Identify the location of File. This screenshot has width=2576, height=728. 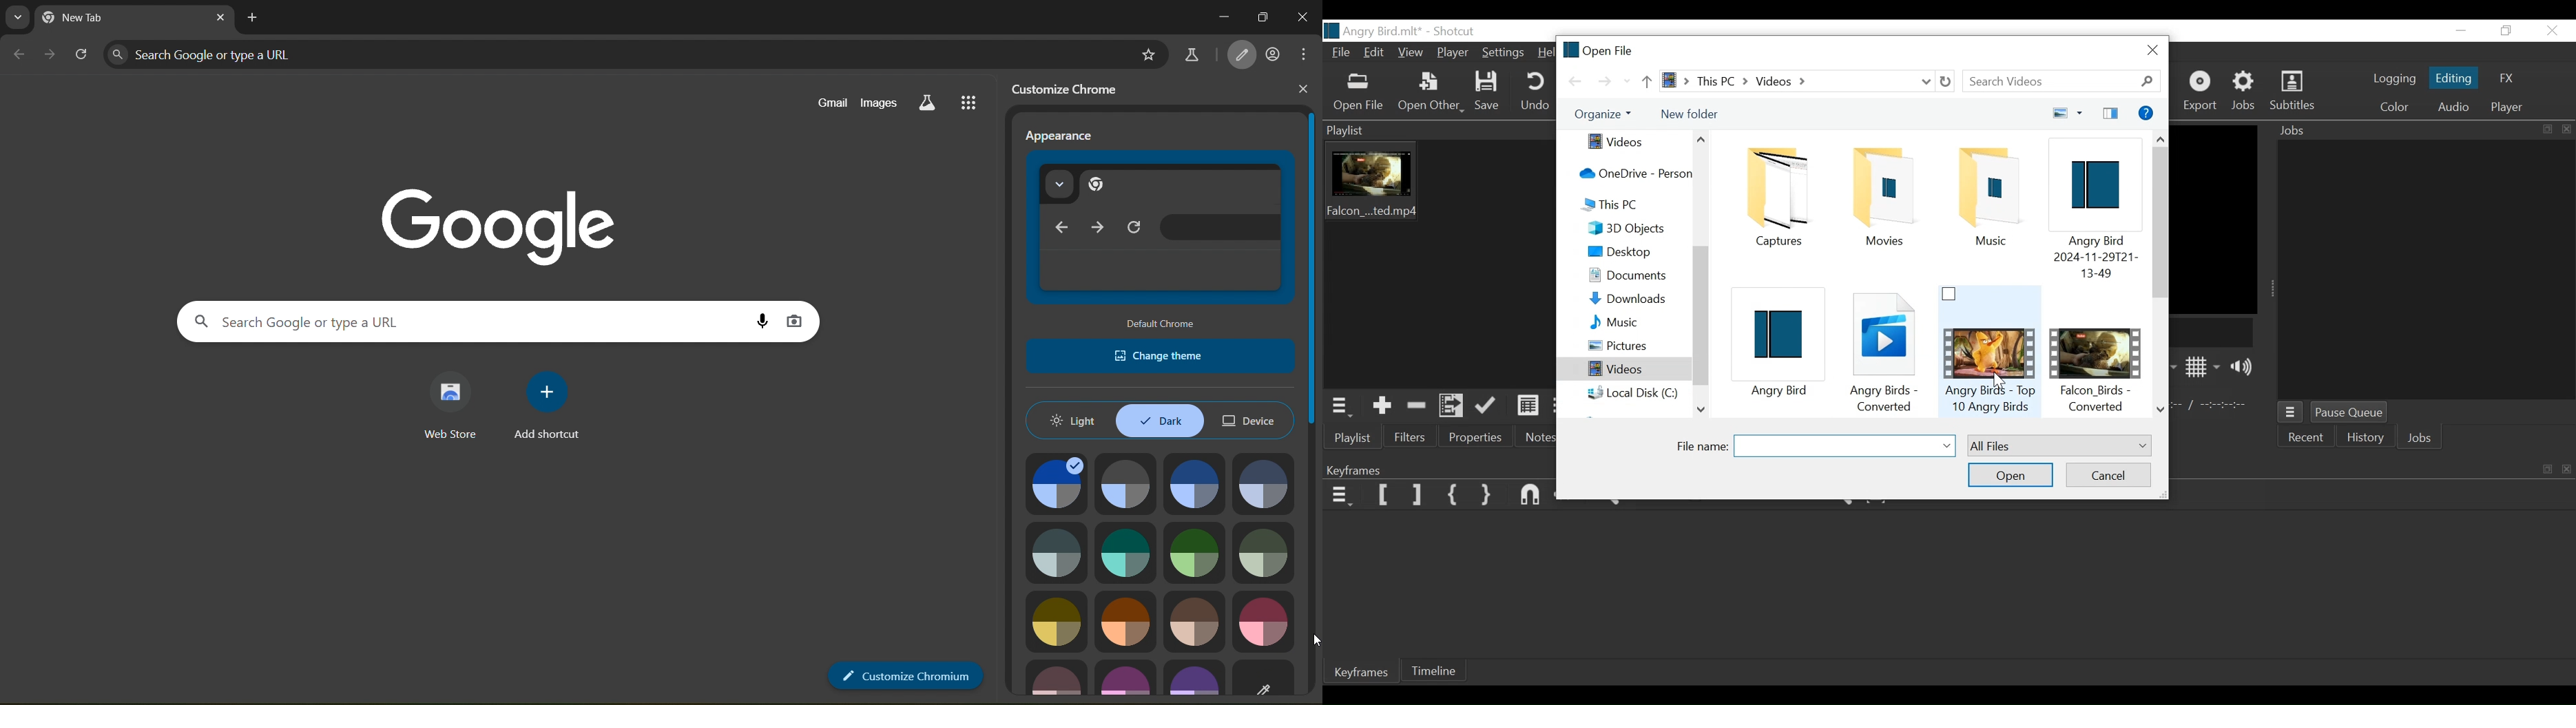
(1341, 54).